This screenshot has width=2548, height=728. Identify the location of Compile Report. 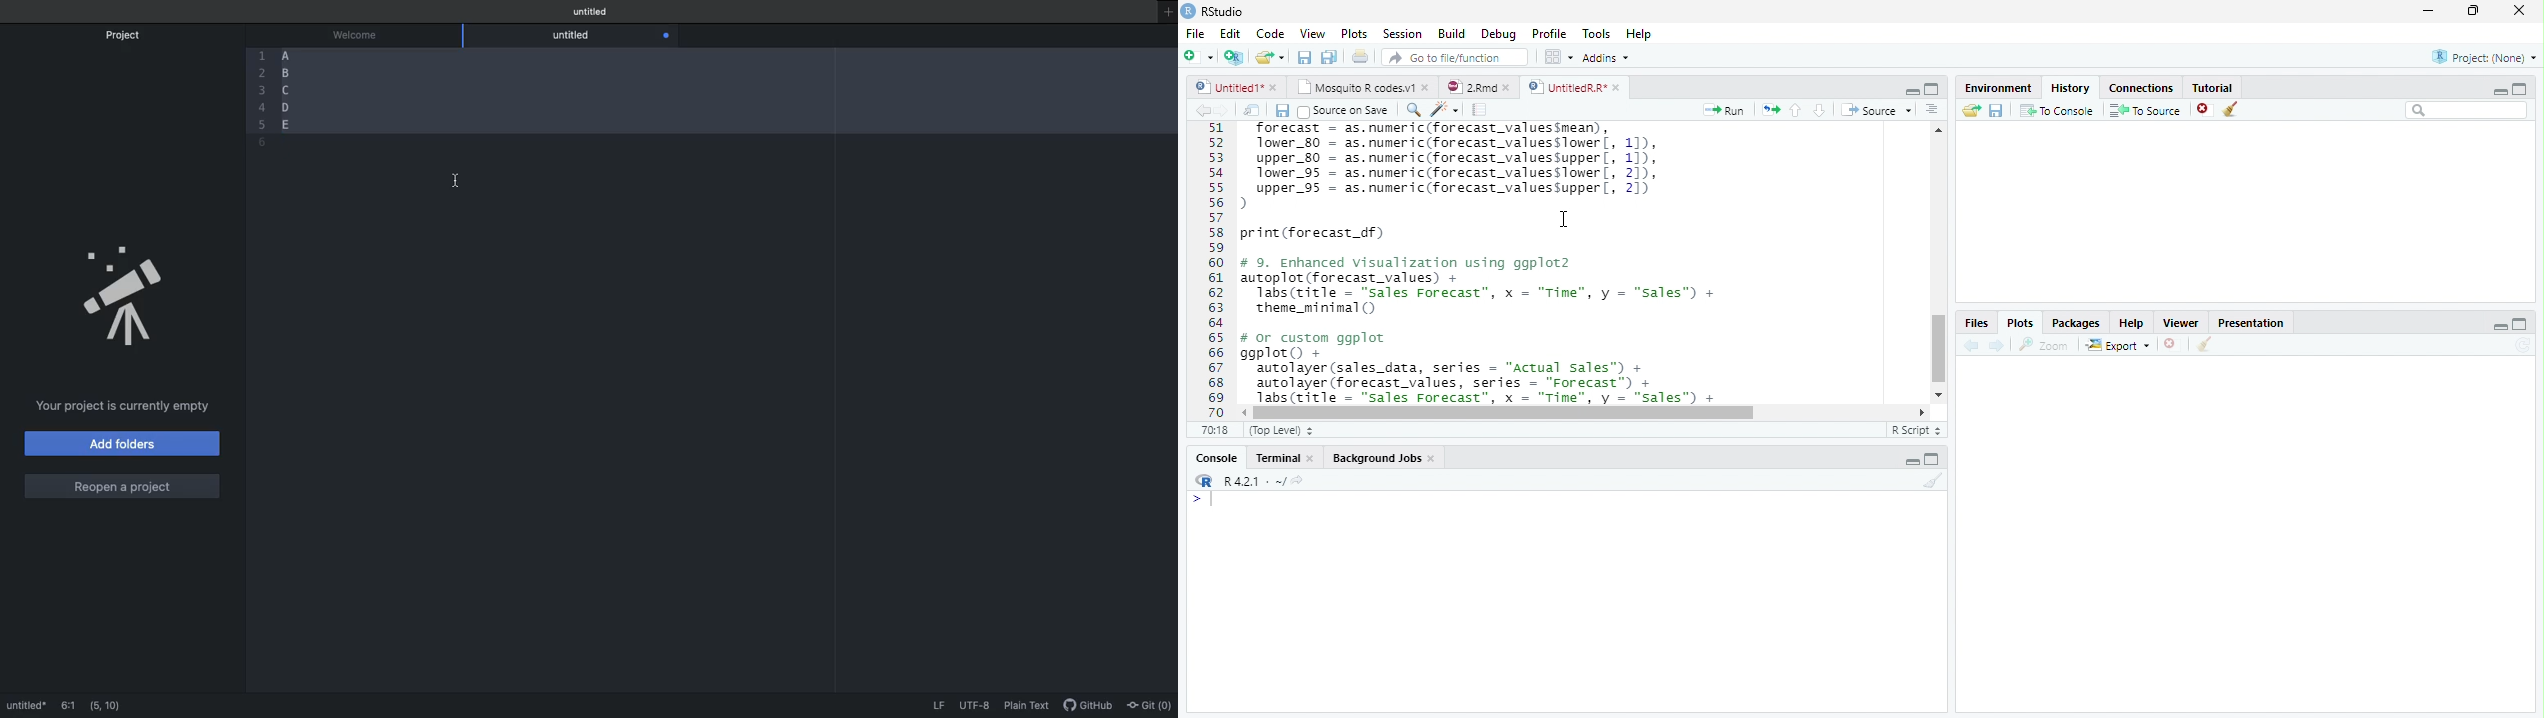
(1481, 109).